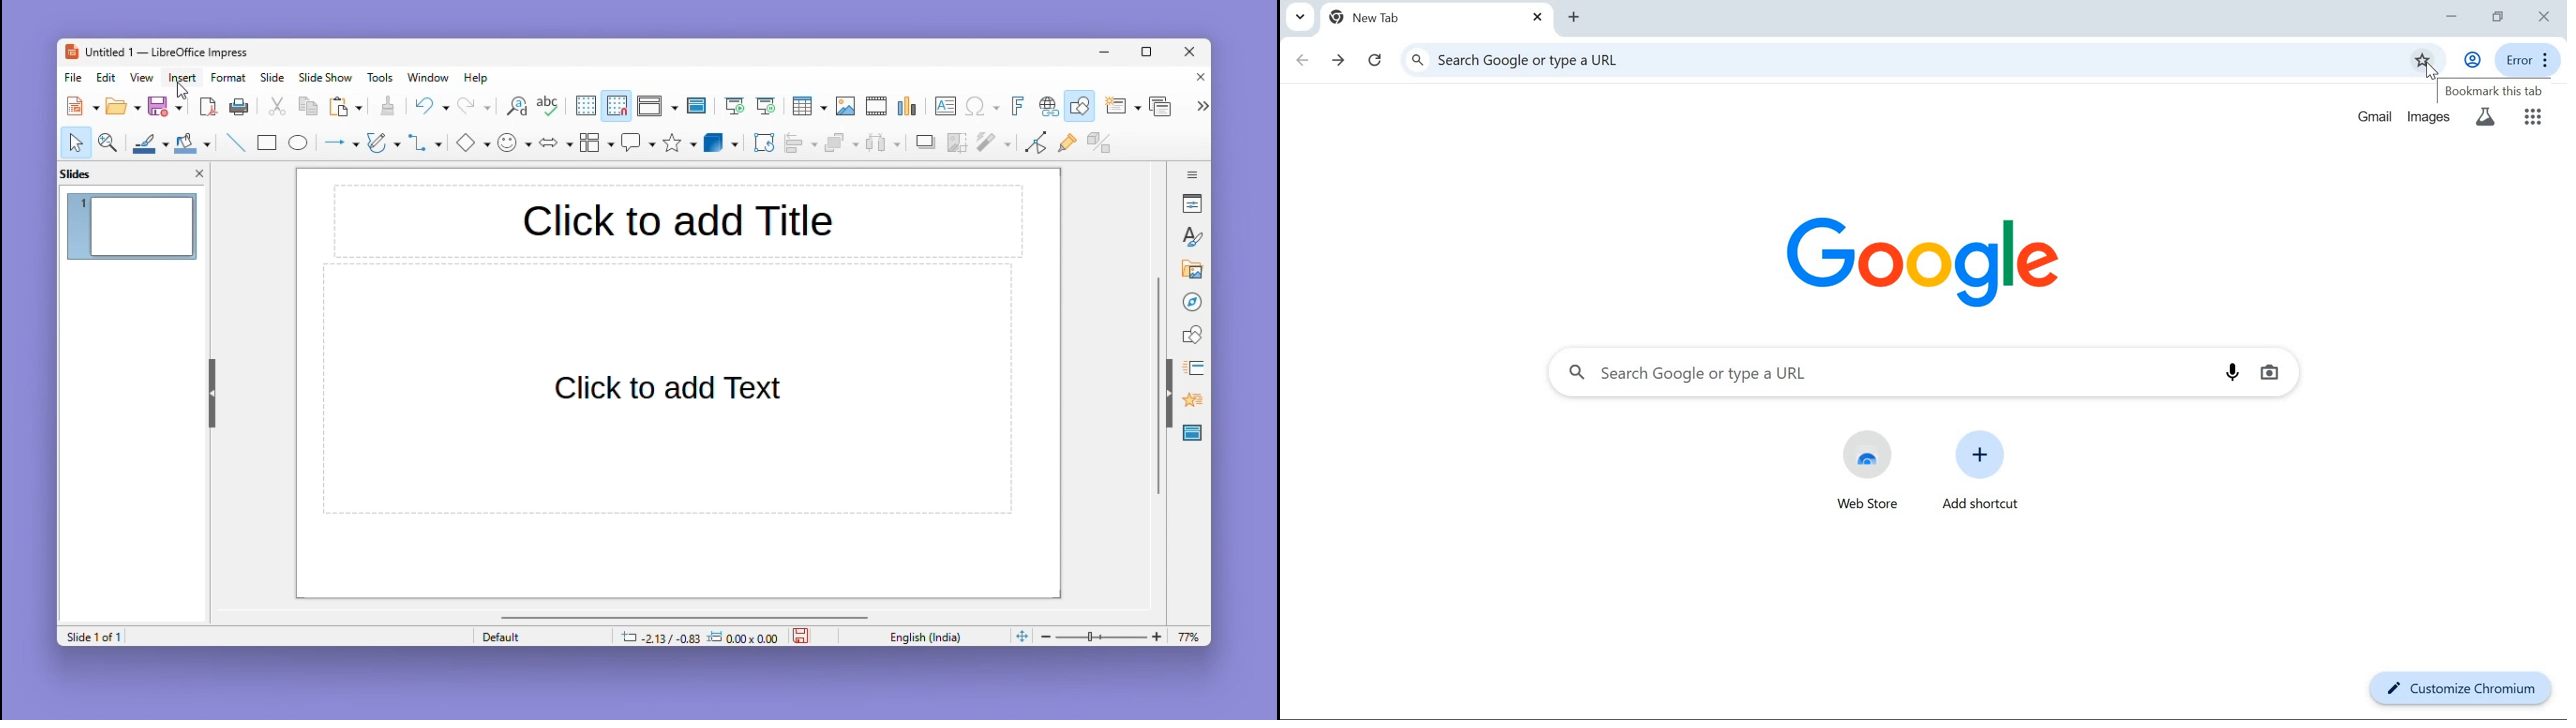  Describe the element at coordinates (616, 106) in the screenshot. I see `snap to grid` at that location.